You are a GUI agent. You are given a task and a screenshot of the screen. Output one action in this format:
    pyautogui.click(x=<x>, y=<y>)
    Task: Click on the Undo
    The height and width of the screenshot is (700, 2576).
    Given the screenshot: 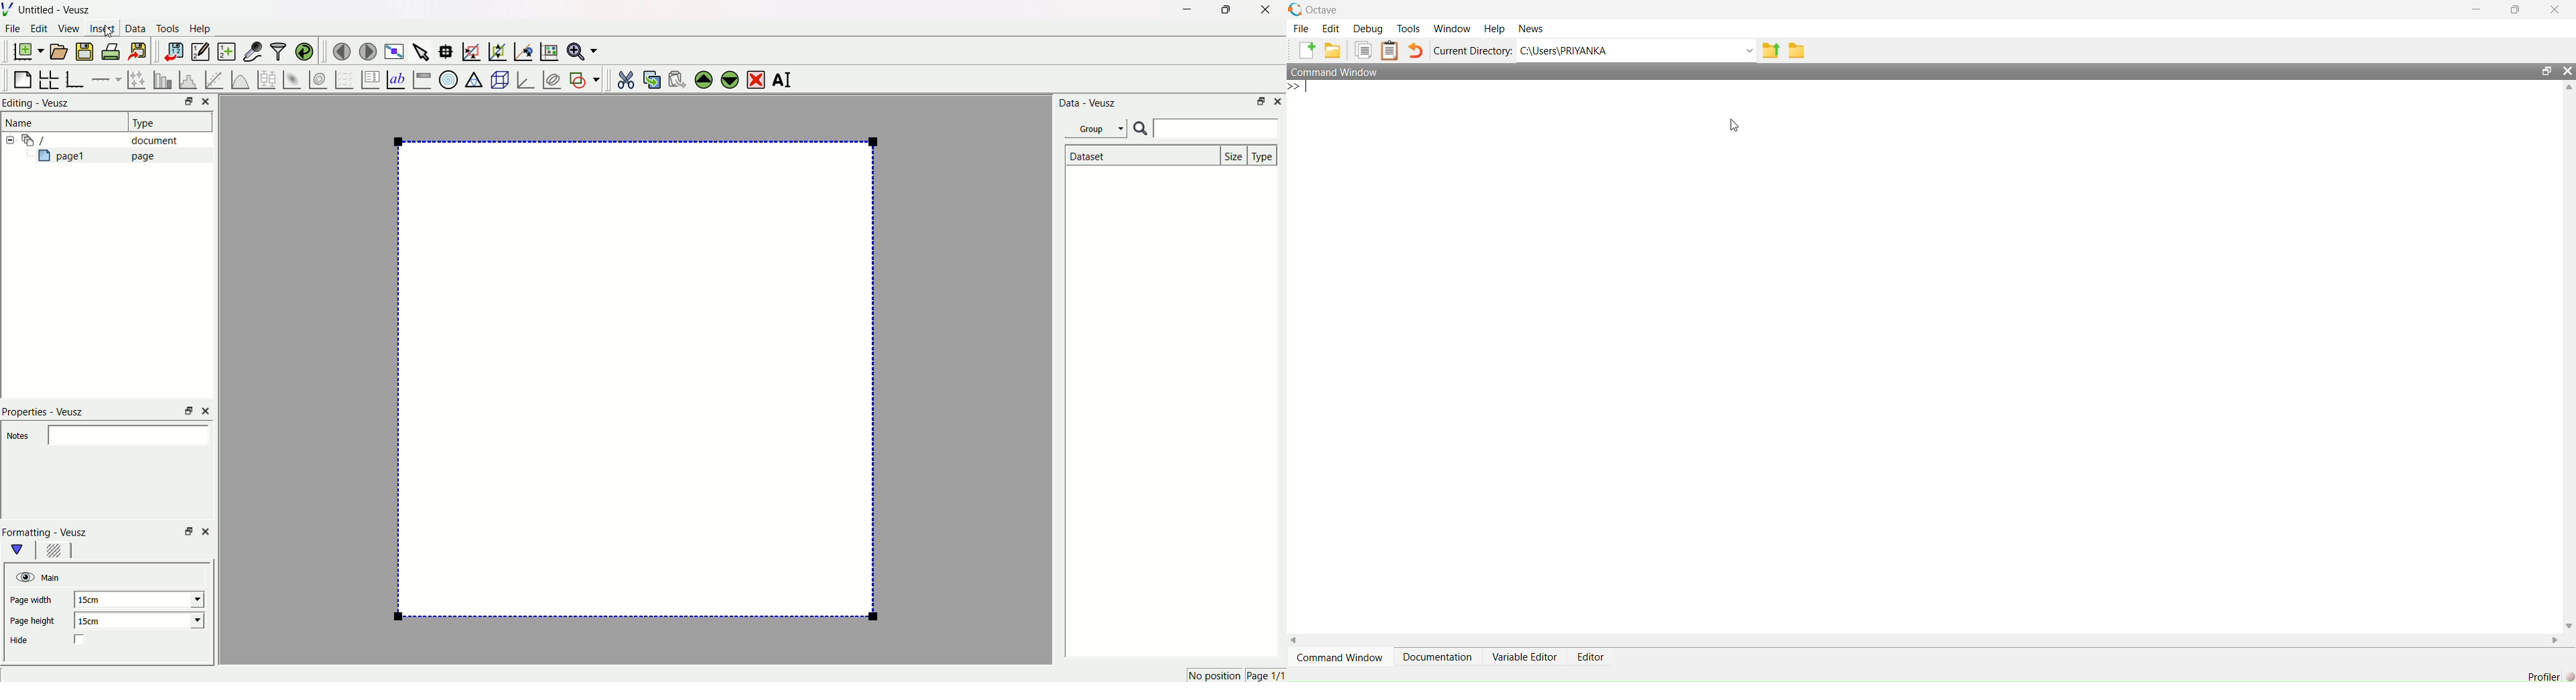 What is the action you would take?
    pyautogui.click(x=1416, y=50)
    